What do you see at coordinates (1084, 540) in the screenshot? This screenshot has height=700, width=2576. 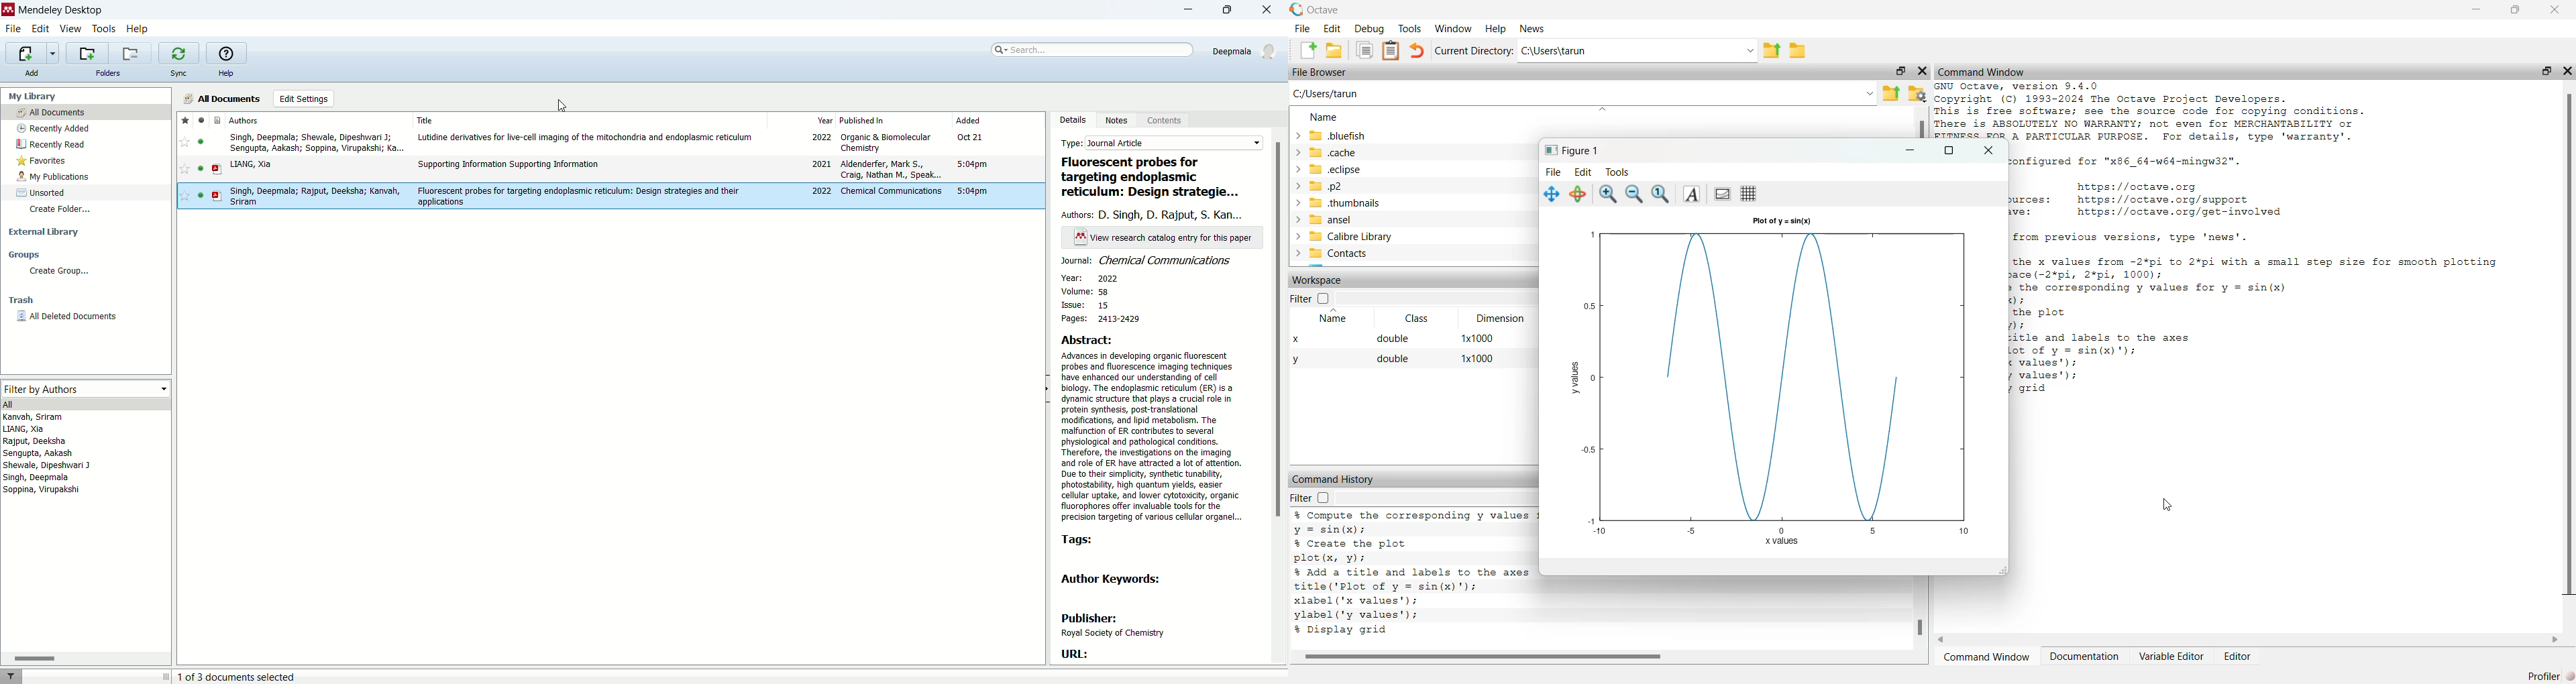 I see `tags` at bounding box center [1084, 540].